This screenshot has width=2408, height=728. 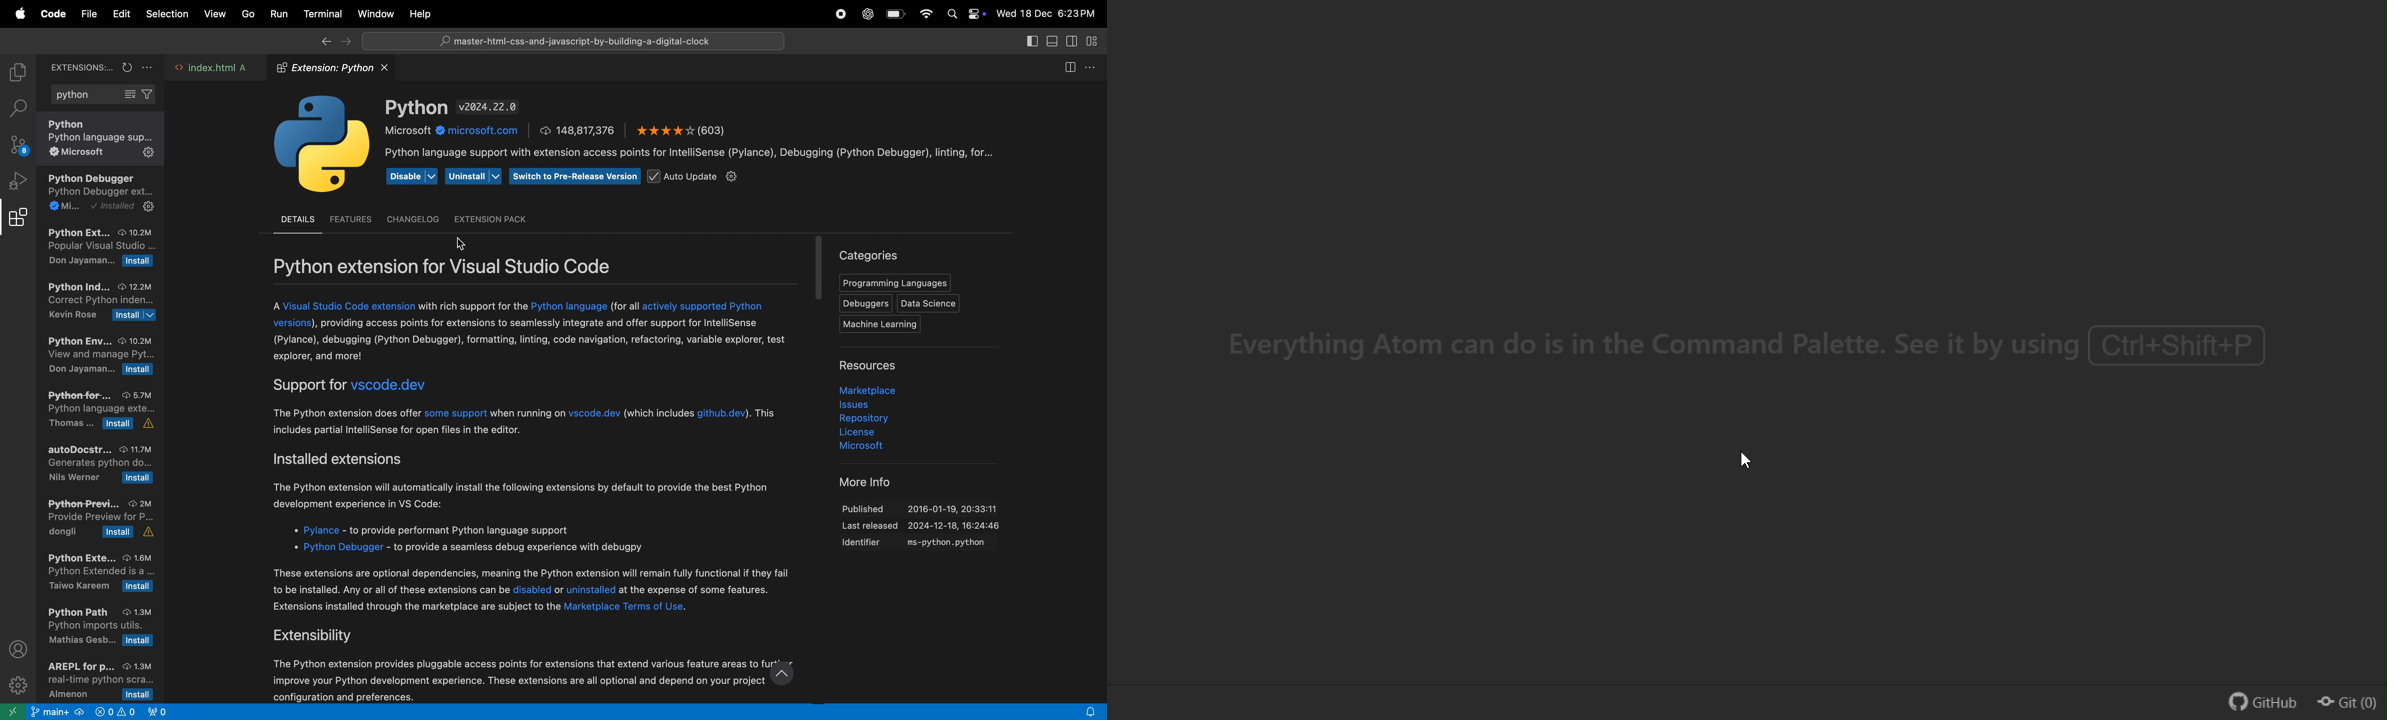 I want to click on uninstall, so click(x=473, y=175).